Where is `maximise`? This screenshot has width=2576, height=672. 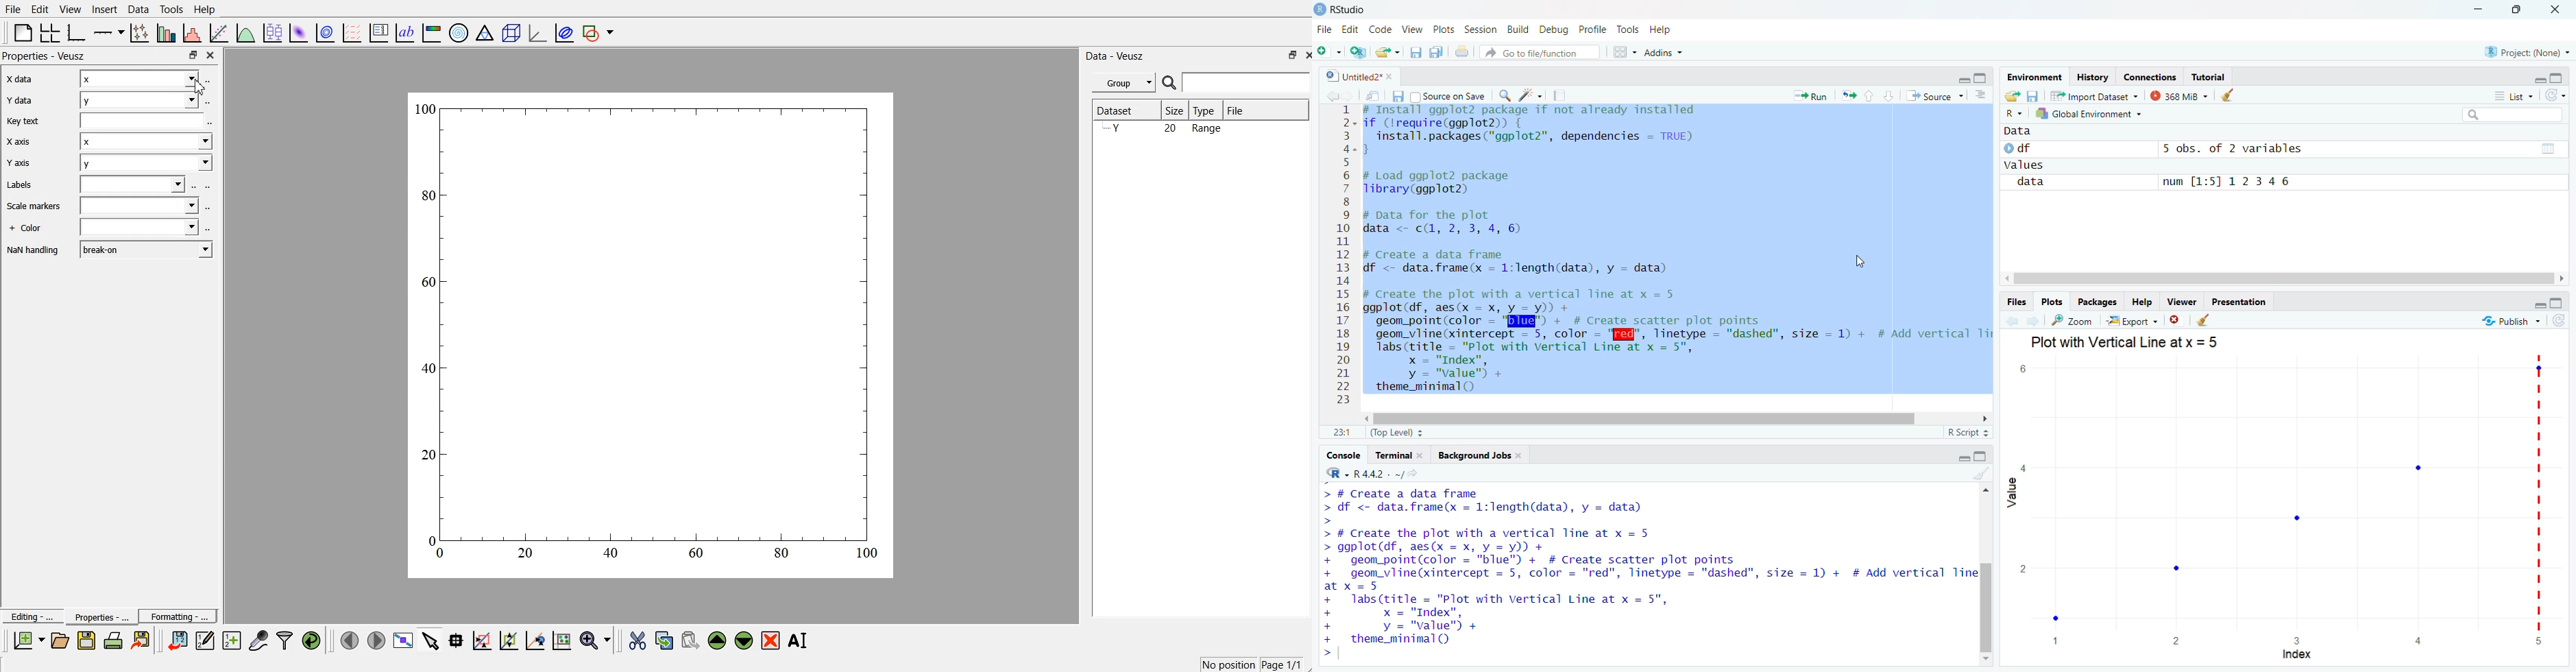 maximise is located at coordinates (1983, 77).